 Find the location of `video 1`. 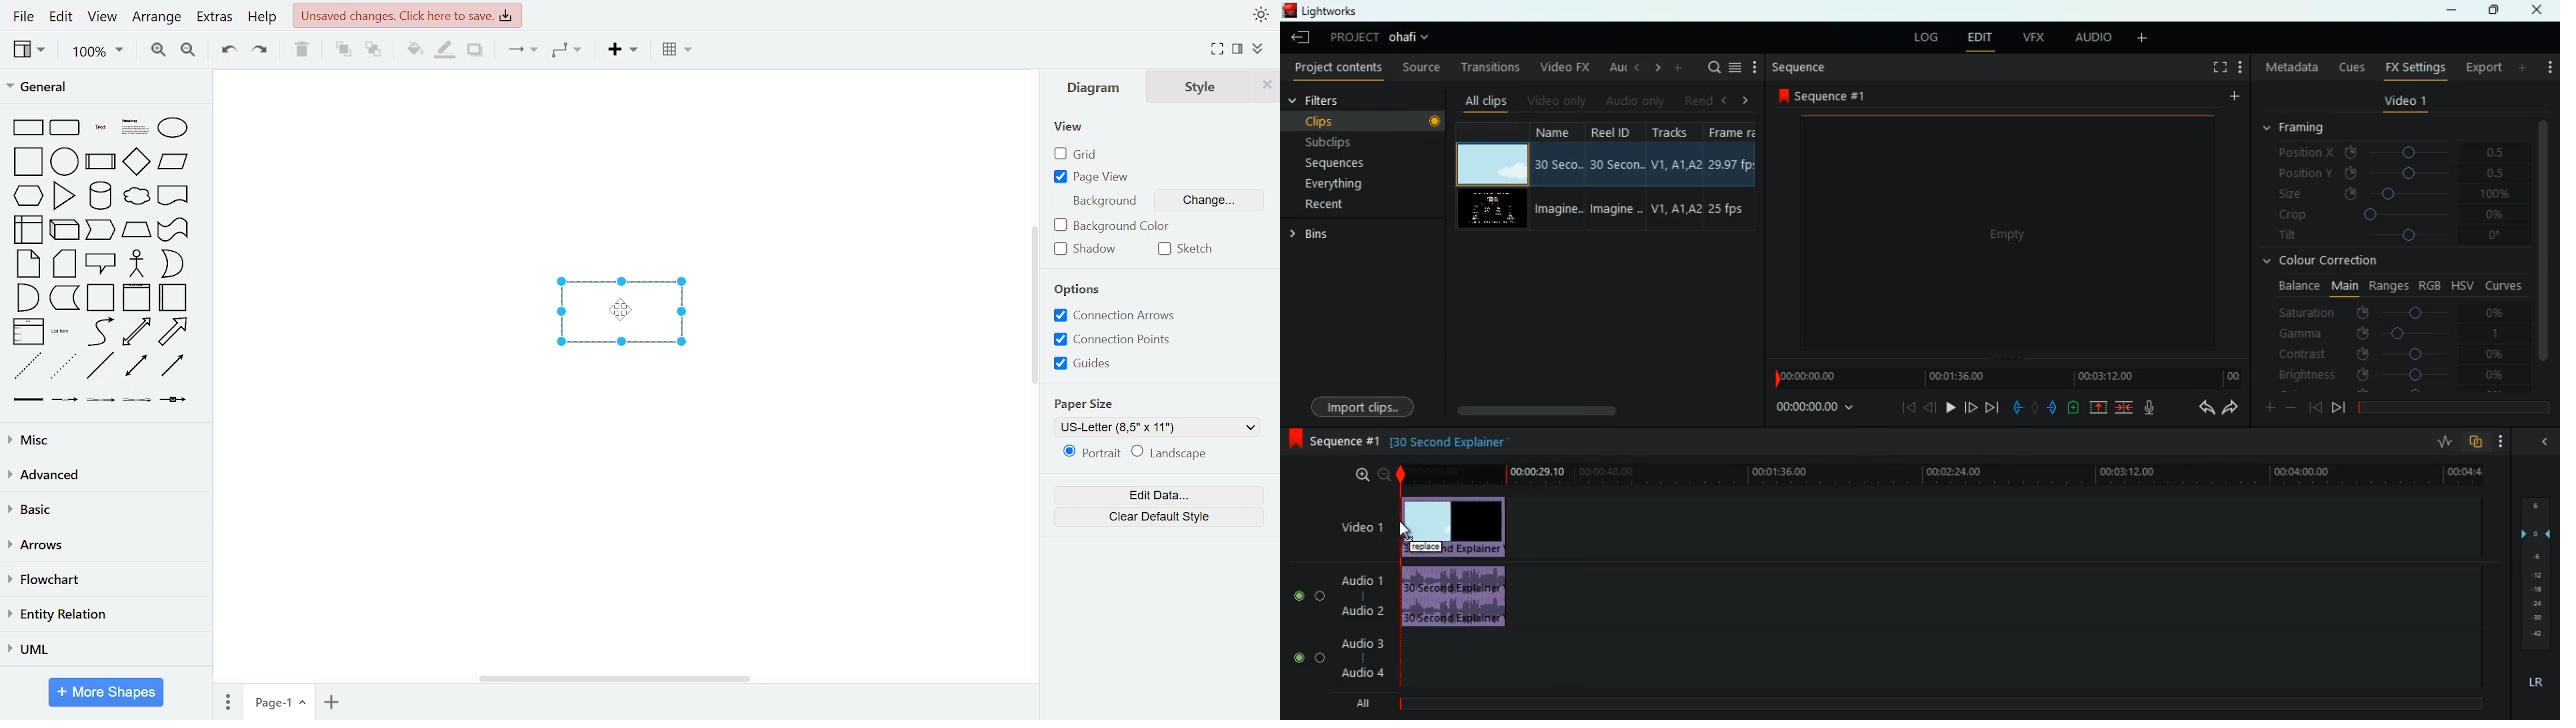

video 1 is located at coordinates (1364, 526).